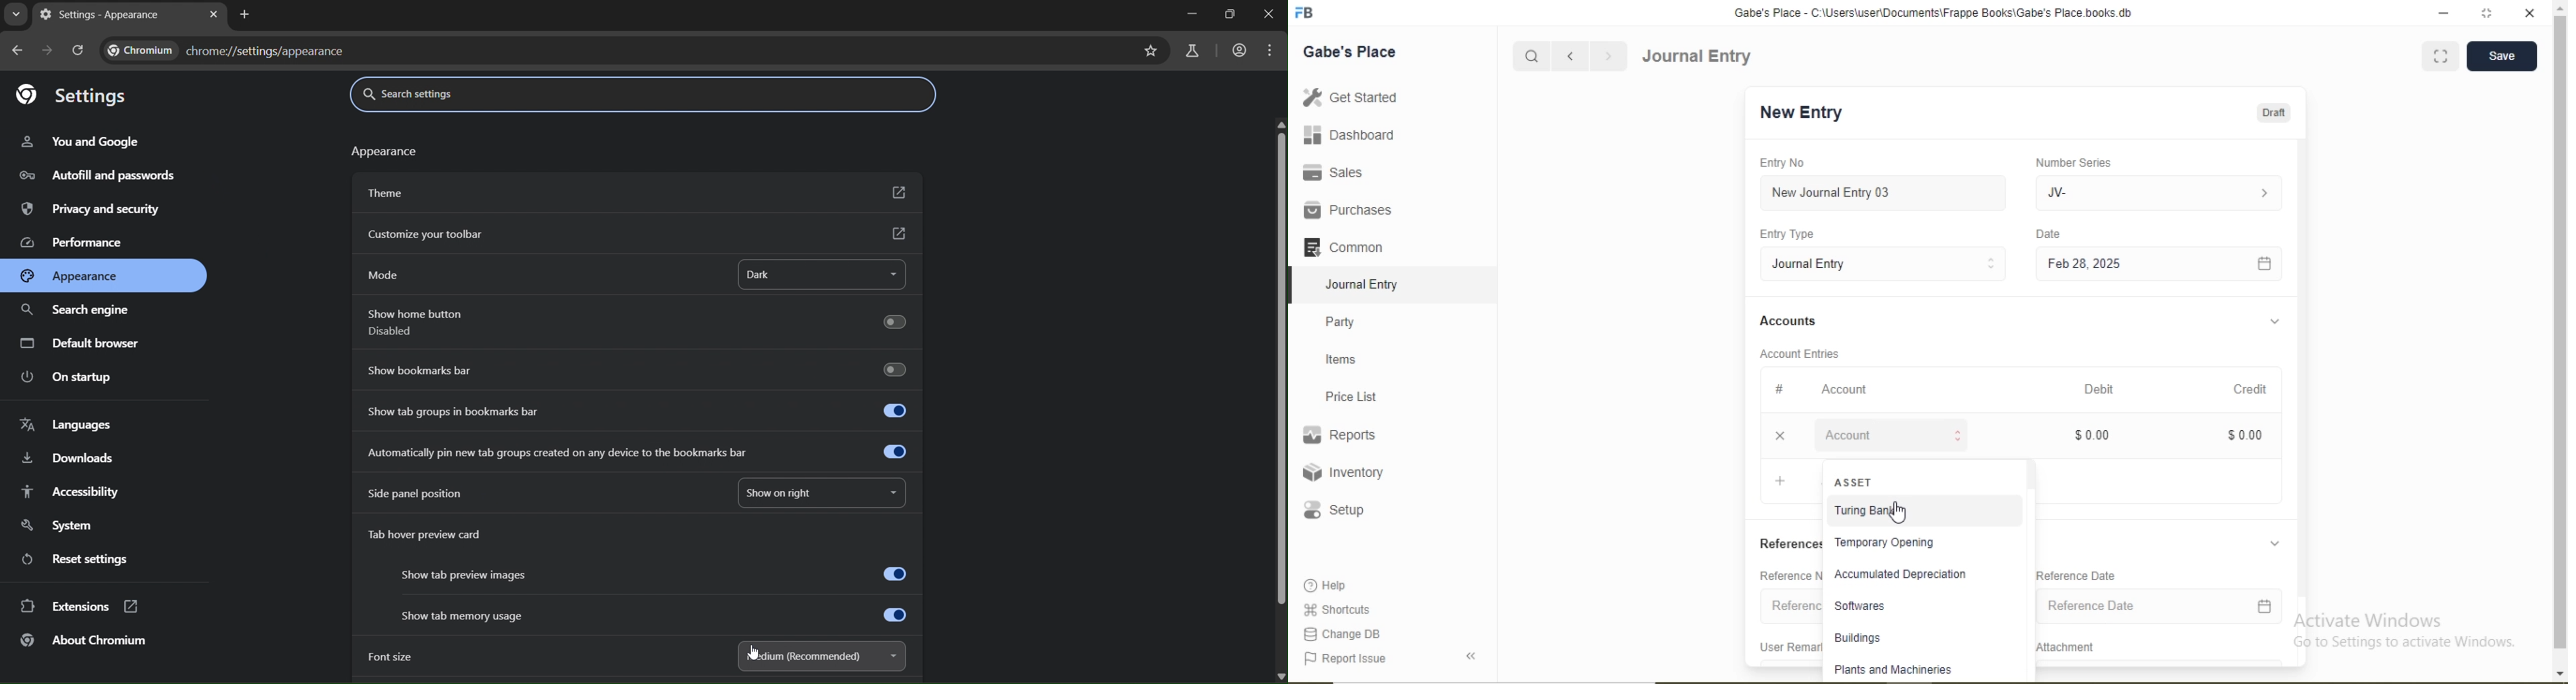  What do you see at coordinates (637, 370) in the screenshot?
I see `show bookmarks bar` at bounding box center [637, 370].